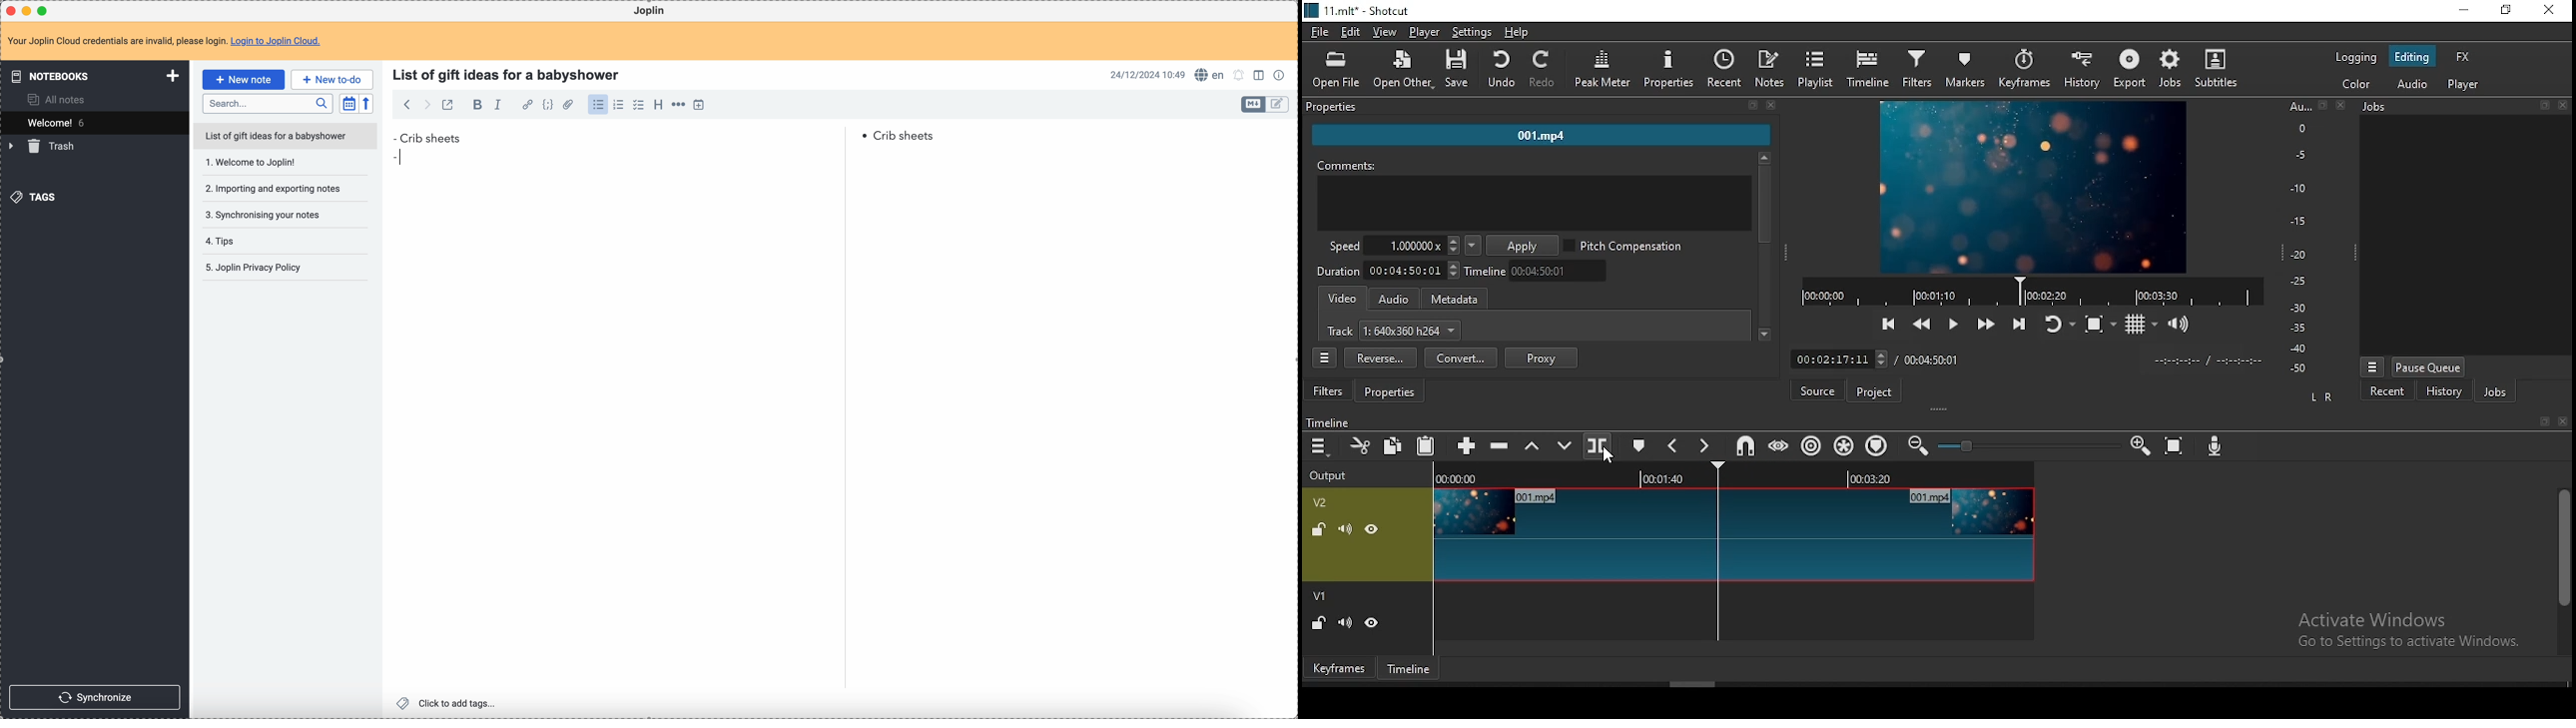 This screenshot has height=728, width=2576. I want to click on edit, so click(1351, 33).